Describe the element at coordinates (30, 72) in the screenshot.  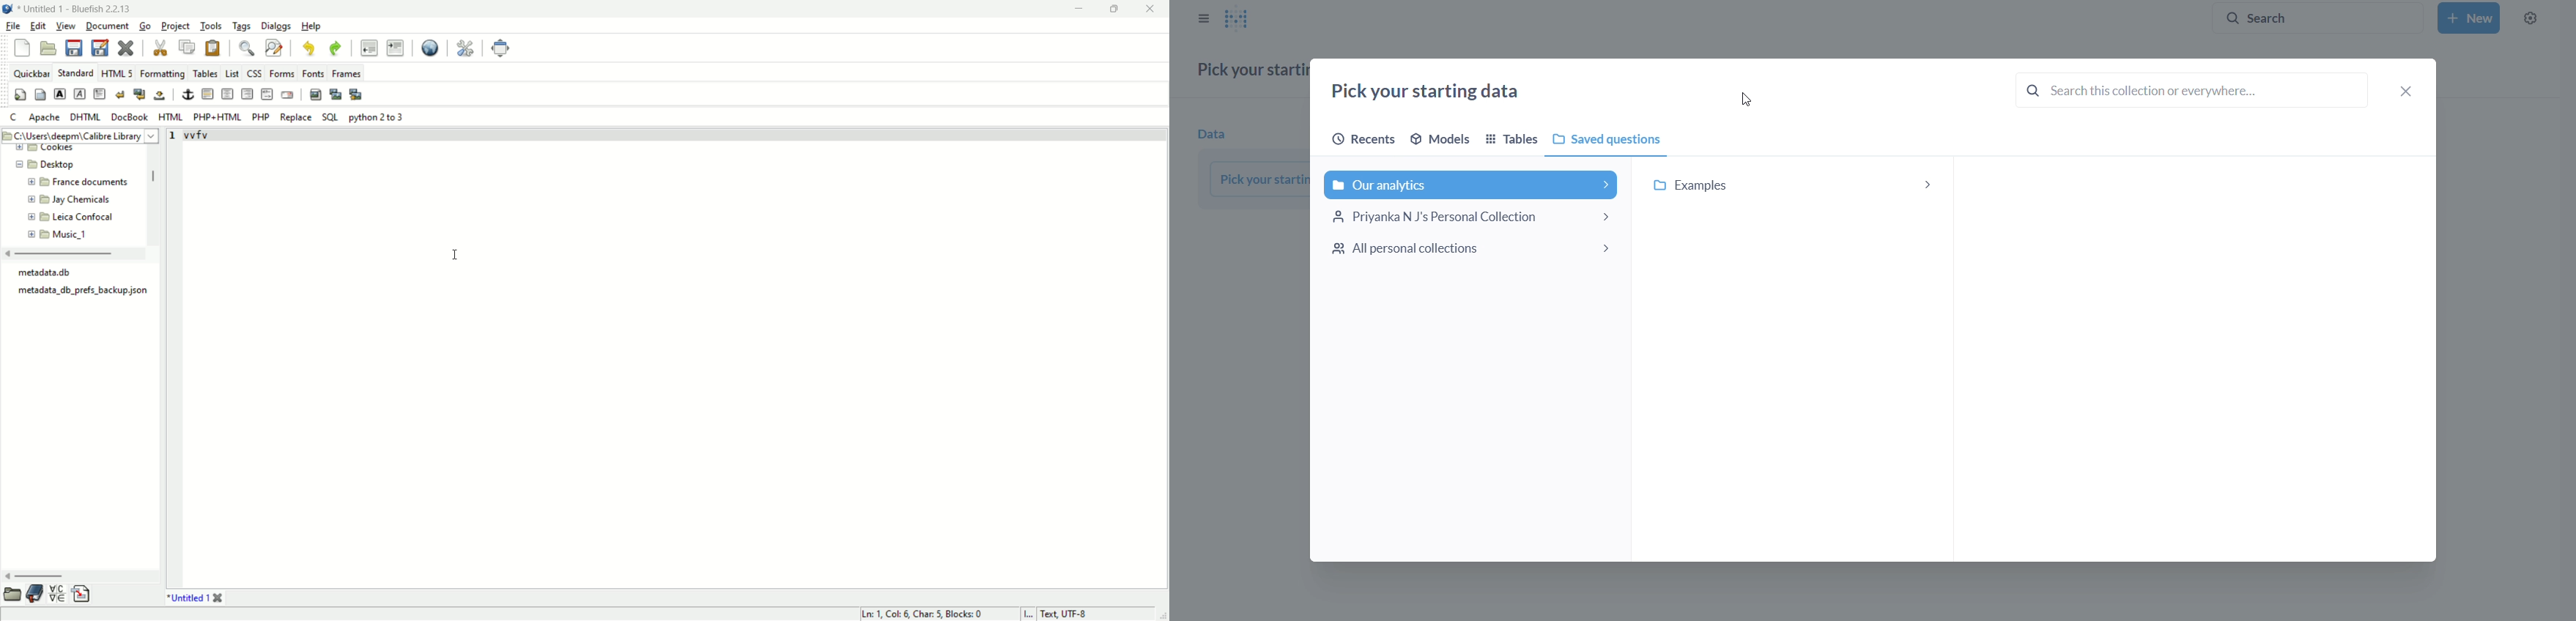
I see `quickbar` at that location.